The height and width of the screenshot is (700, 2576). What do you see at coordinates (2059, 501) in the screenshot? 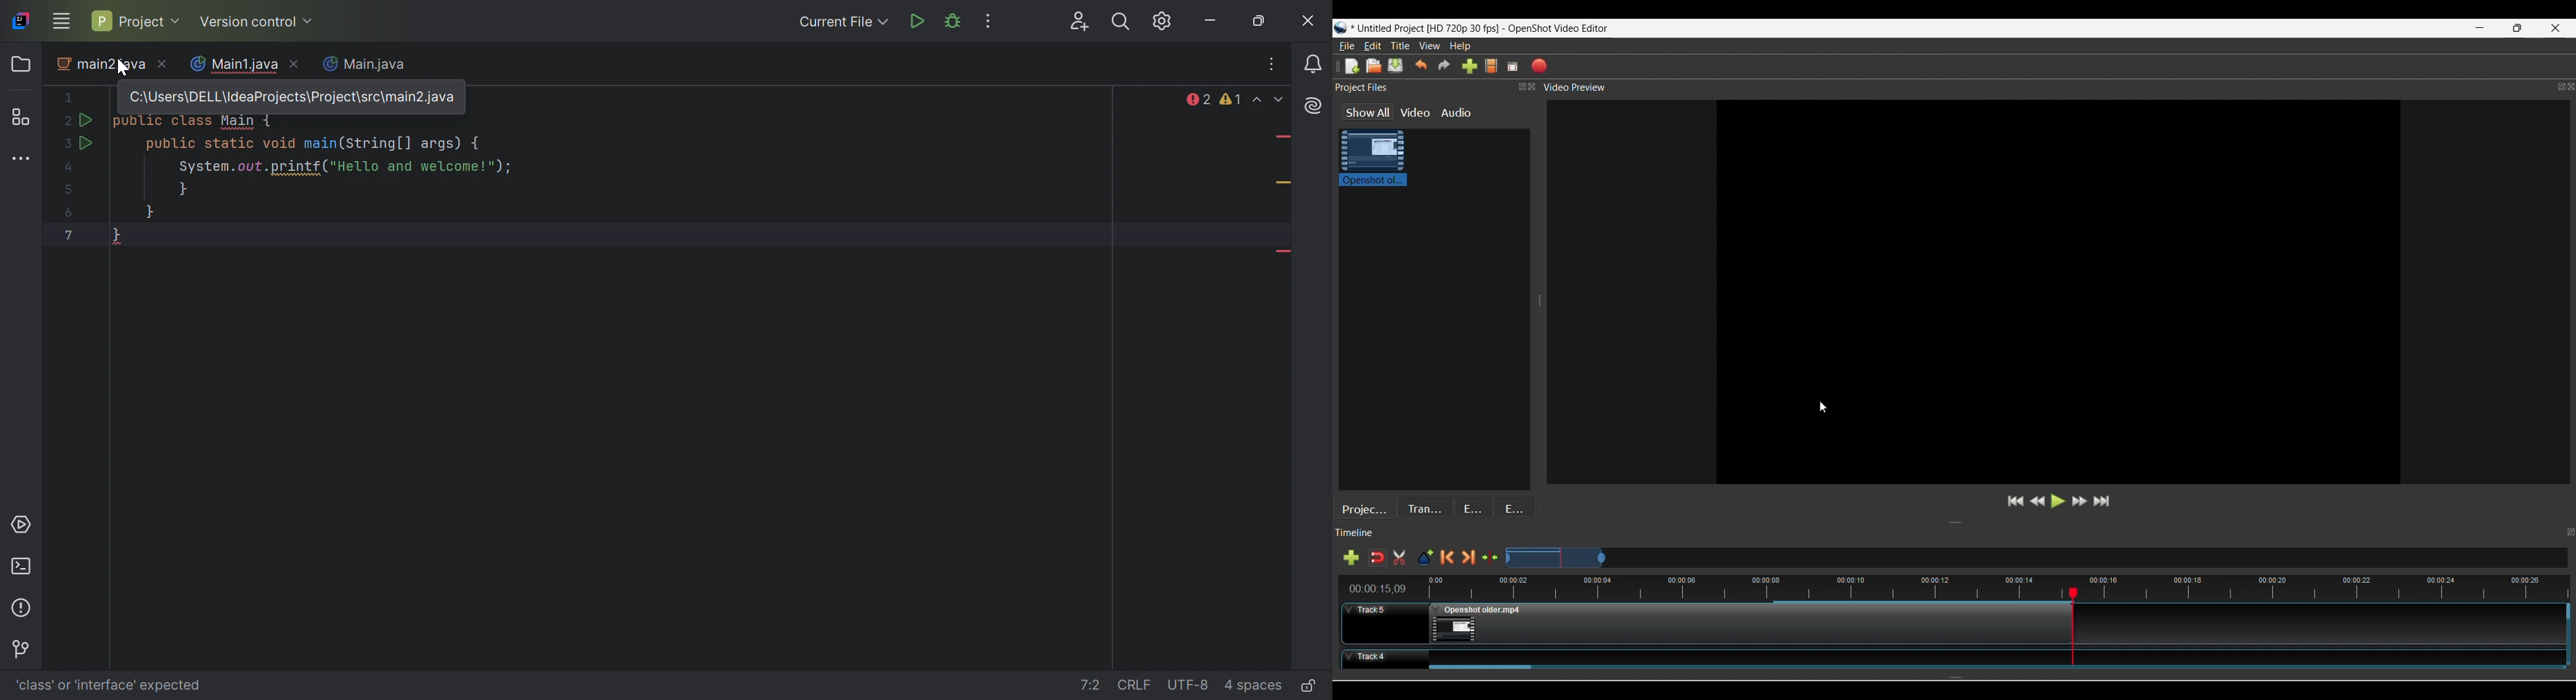
I see `Play` at bounding box center [2059, 501].